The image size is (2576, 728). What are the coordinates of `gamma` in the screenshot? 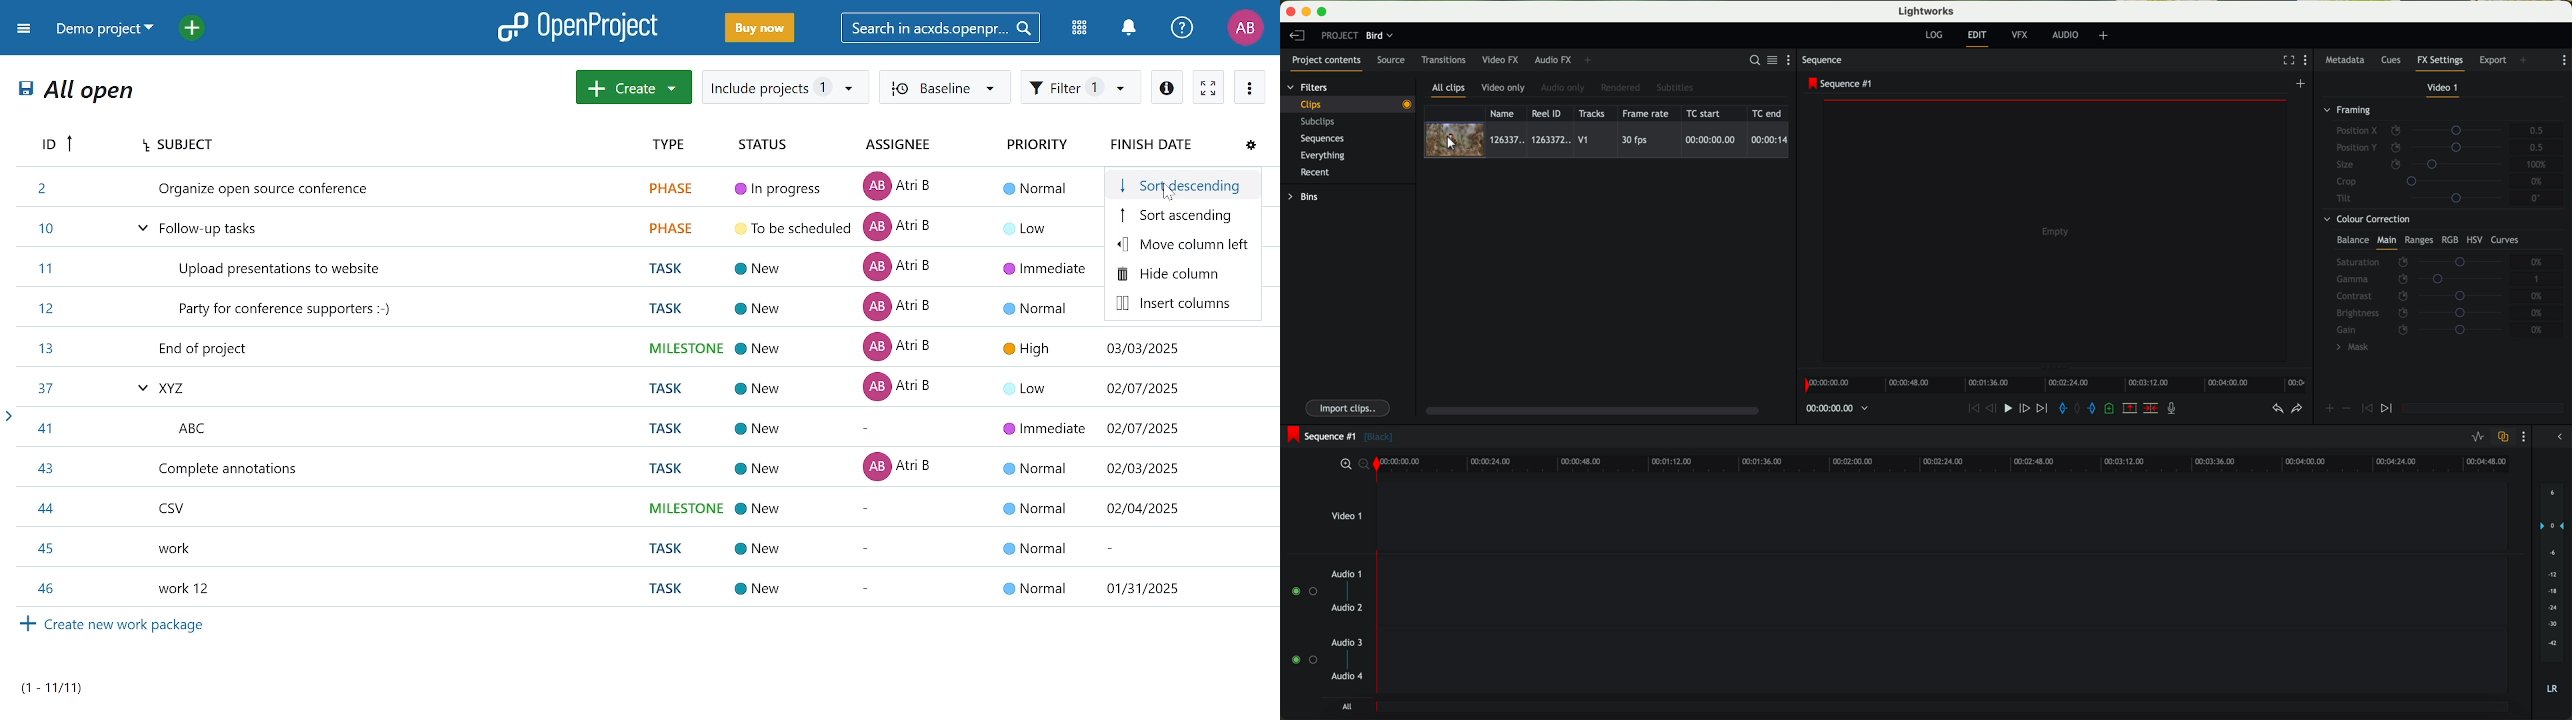 It's located at (2425, 279).